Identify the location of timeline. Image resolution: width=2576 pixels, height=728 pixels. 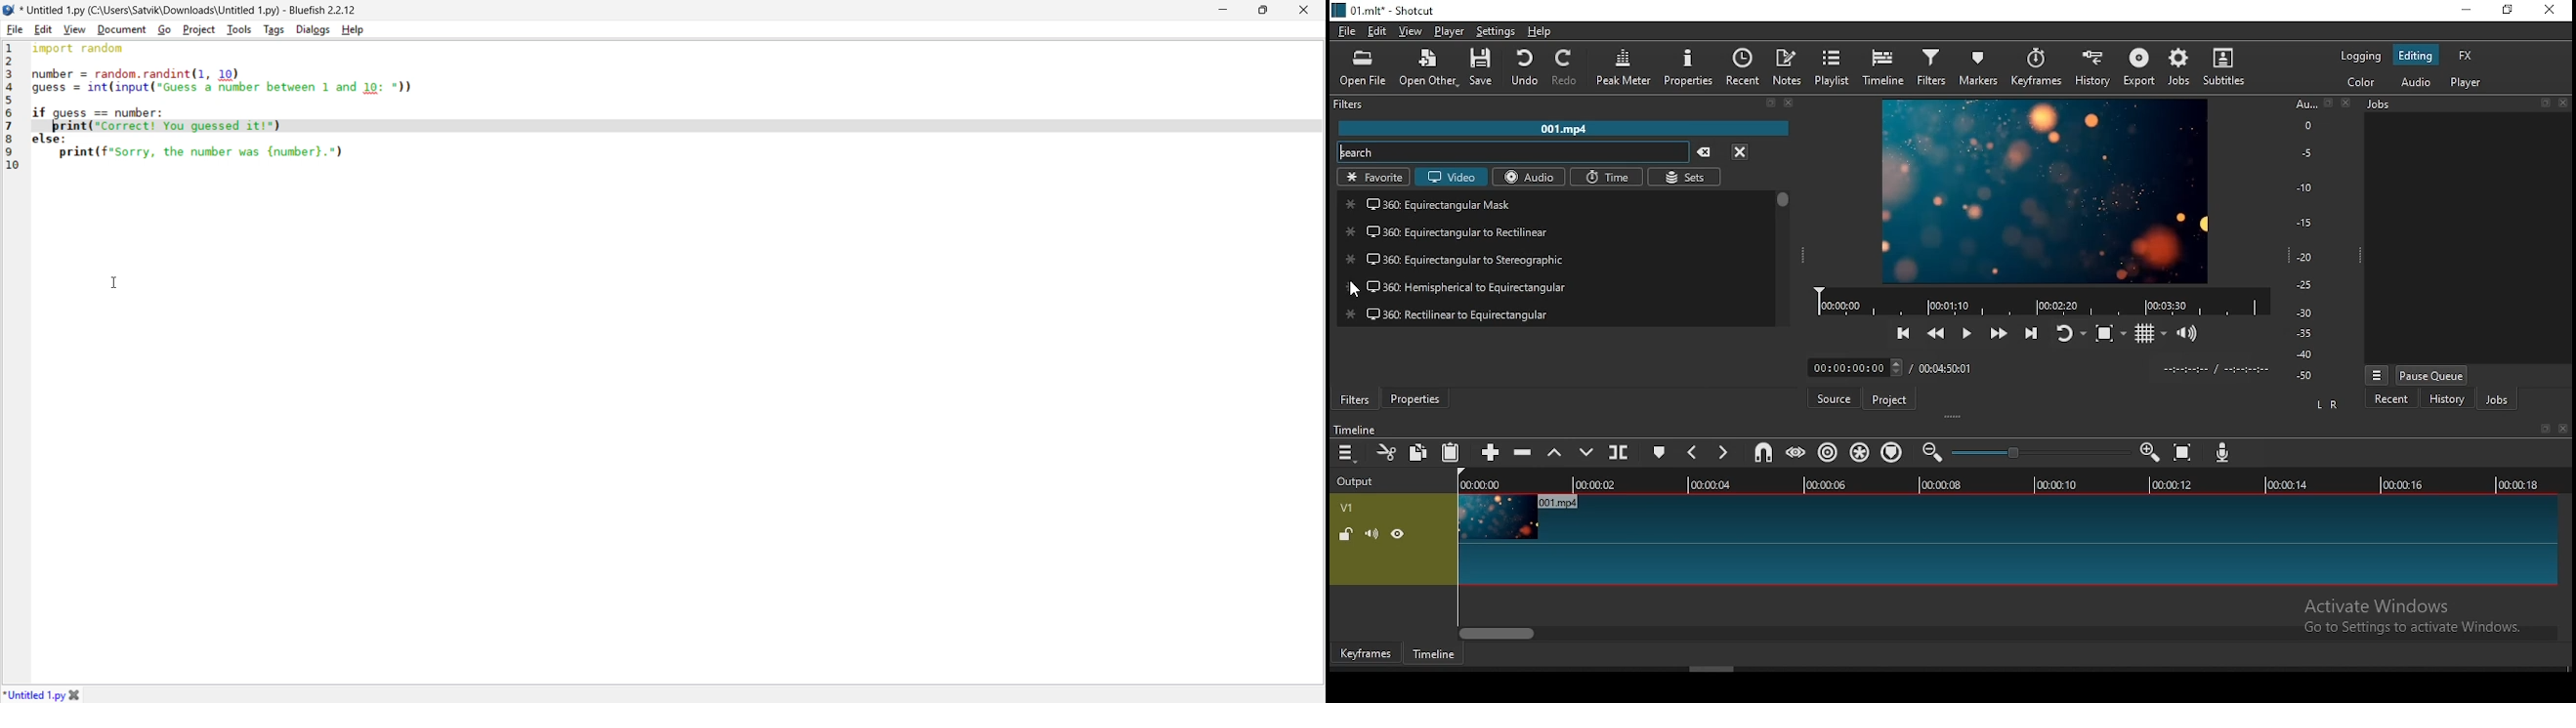
(1431, 654).